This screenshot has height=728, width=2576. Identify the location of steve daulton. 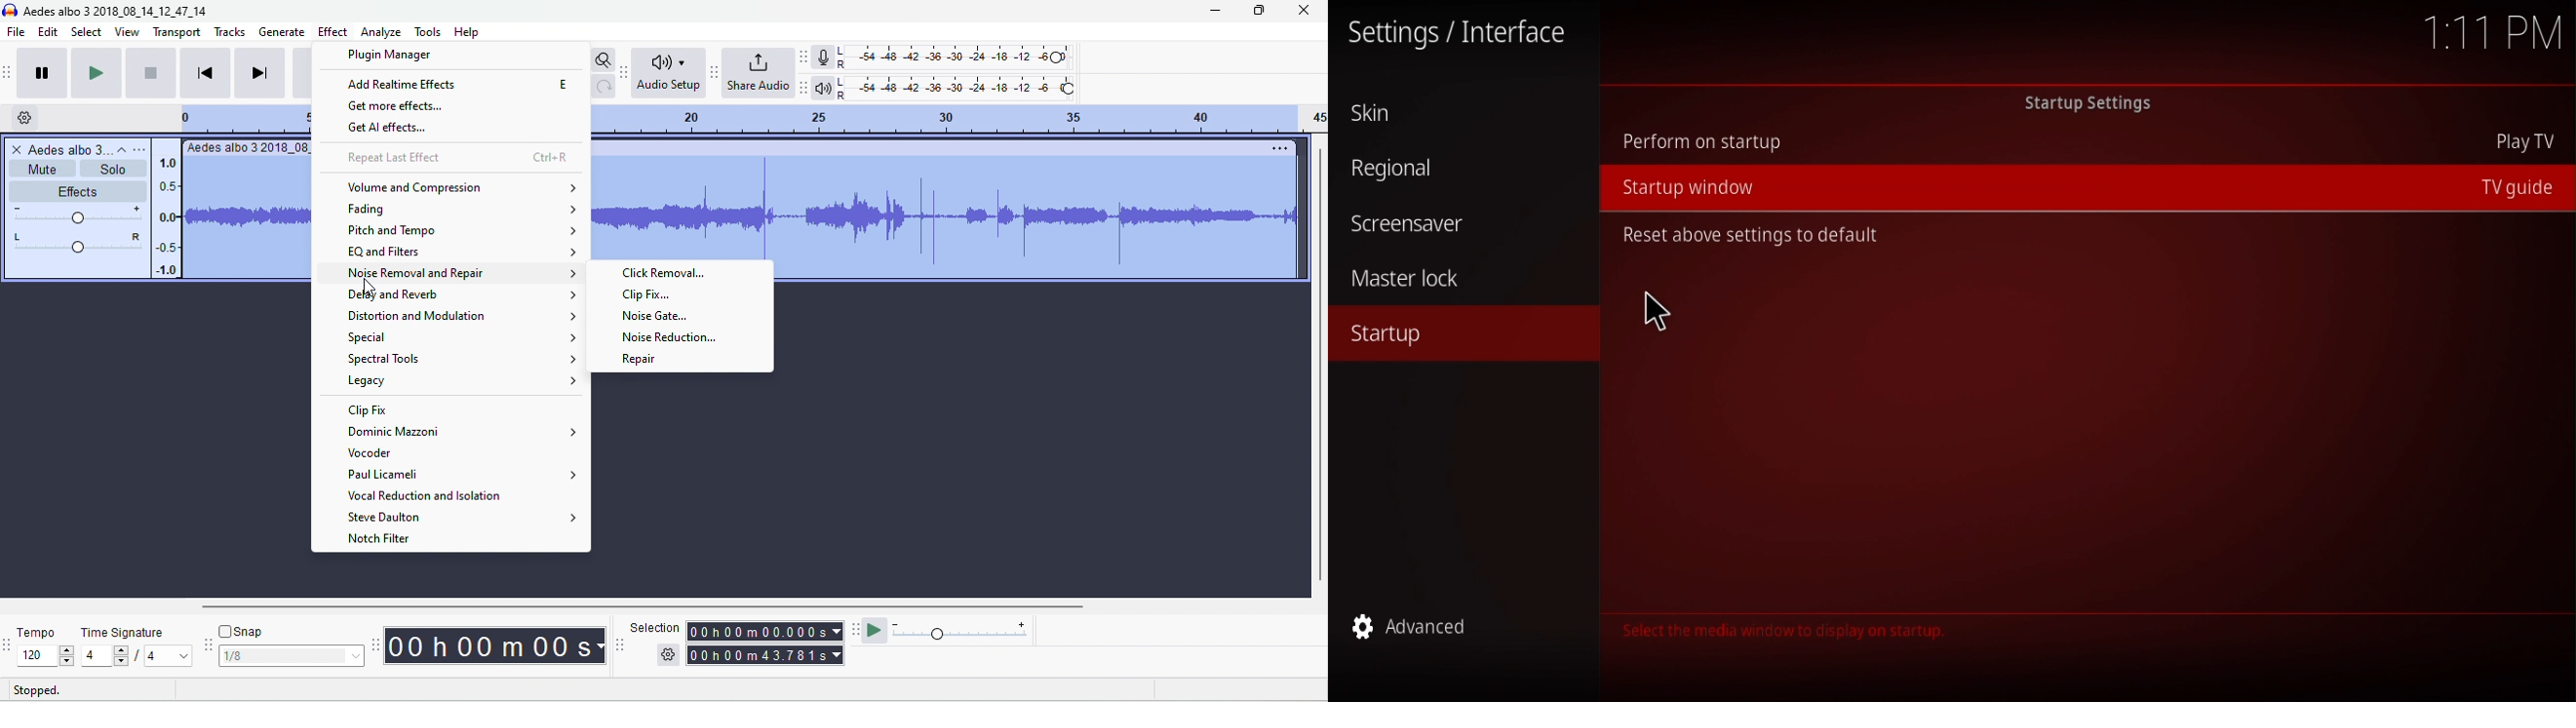
(464, 519).